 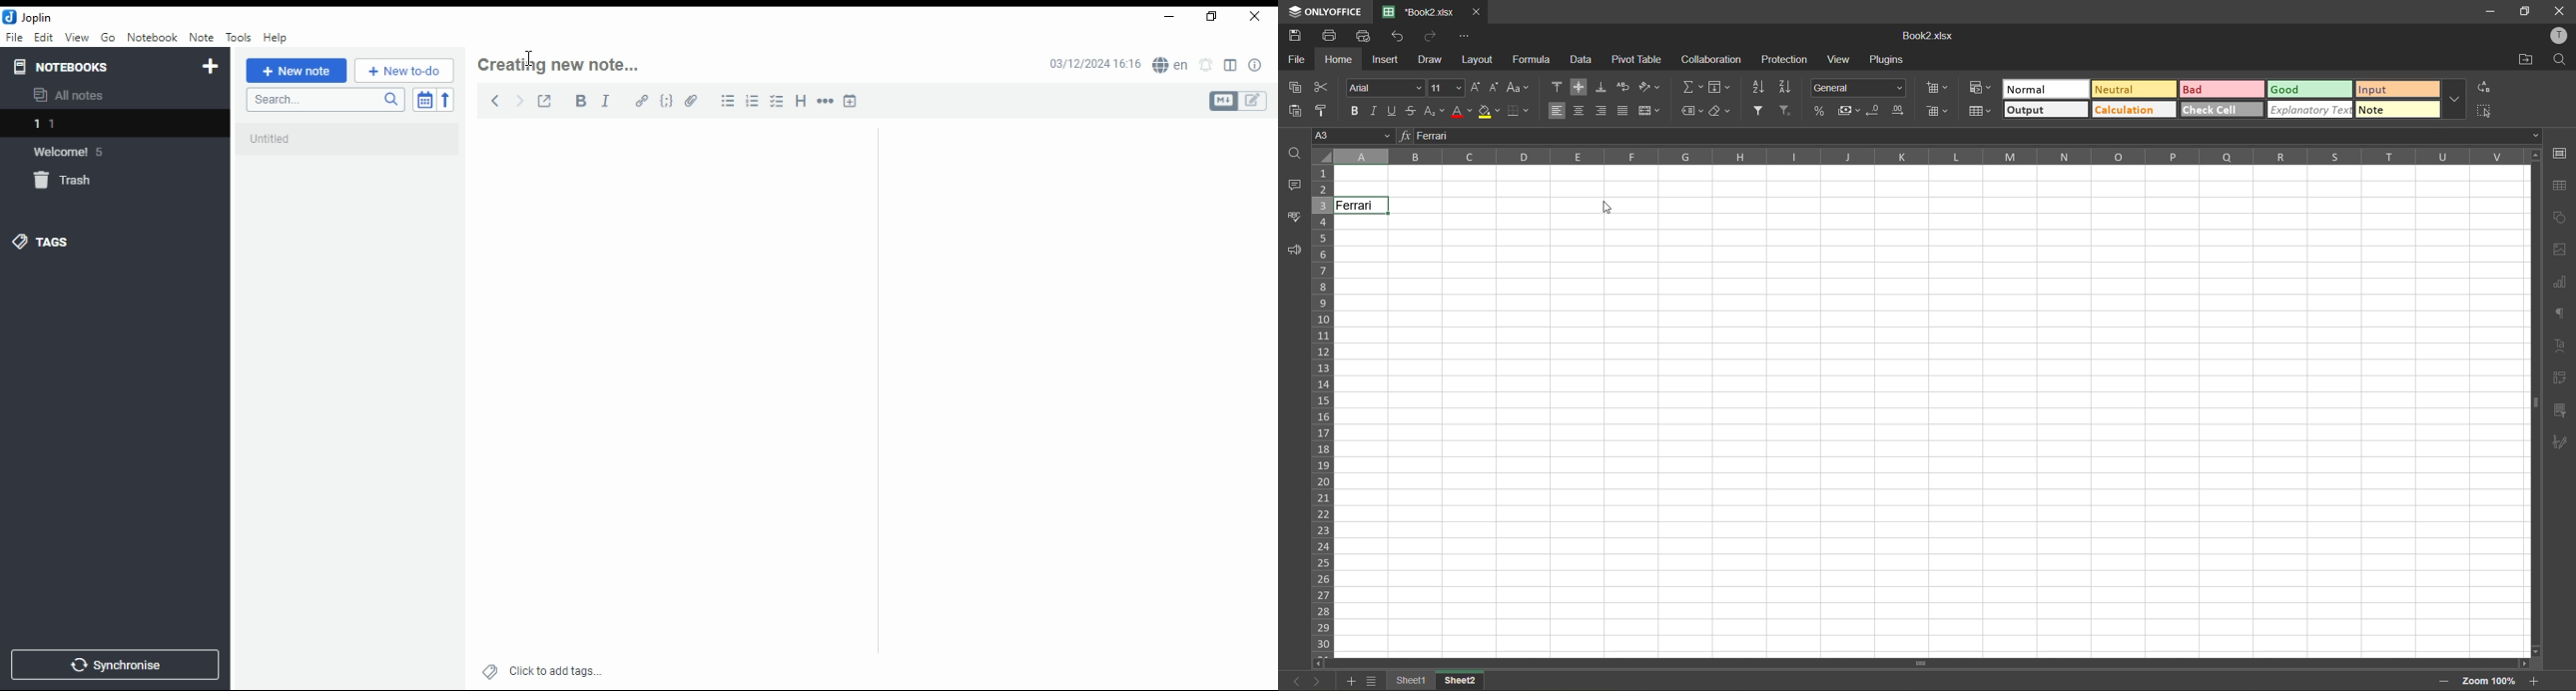 What do you see at coordinates (580, 101) in the screenshot?
I see `bold` at bounding box center [580, 101].